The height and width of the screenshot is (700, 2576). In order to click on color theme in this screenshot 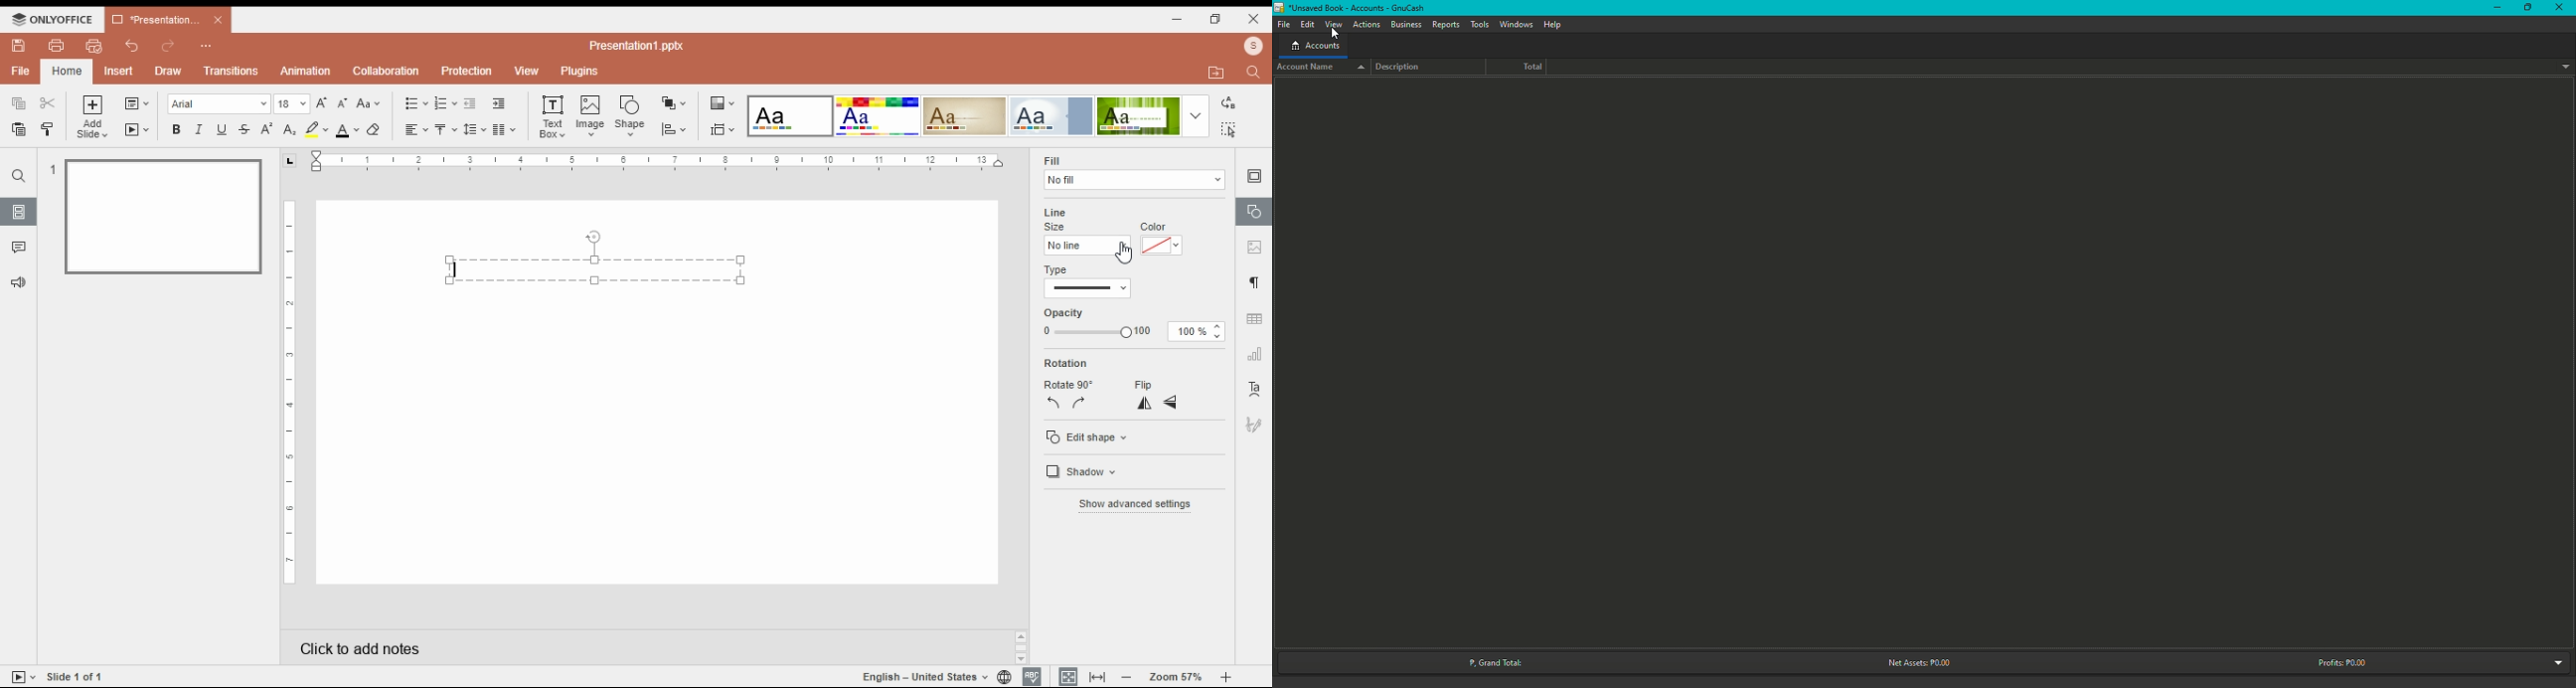, I will do `click(1050, 116)`.